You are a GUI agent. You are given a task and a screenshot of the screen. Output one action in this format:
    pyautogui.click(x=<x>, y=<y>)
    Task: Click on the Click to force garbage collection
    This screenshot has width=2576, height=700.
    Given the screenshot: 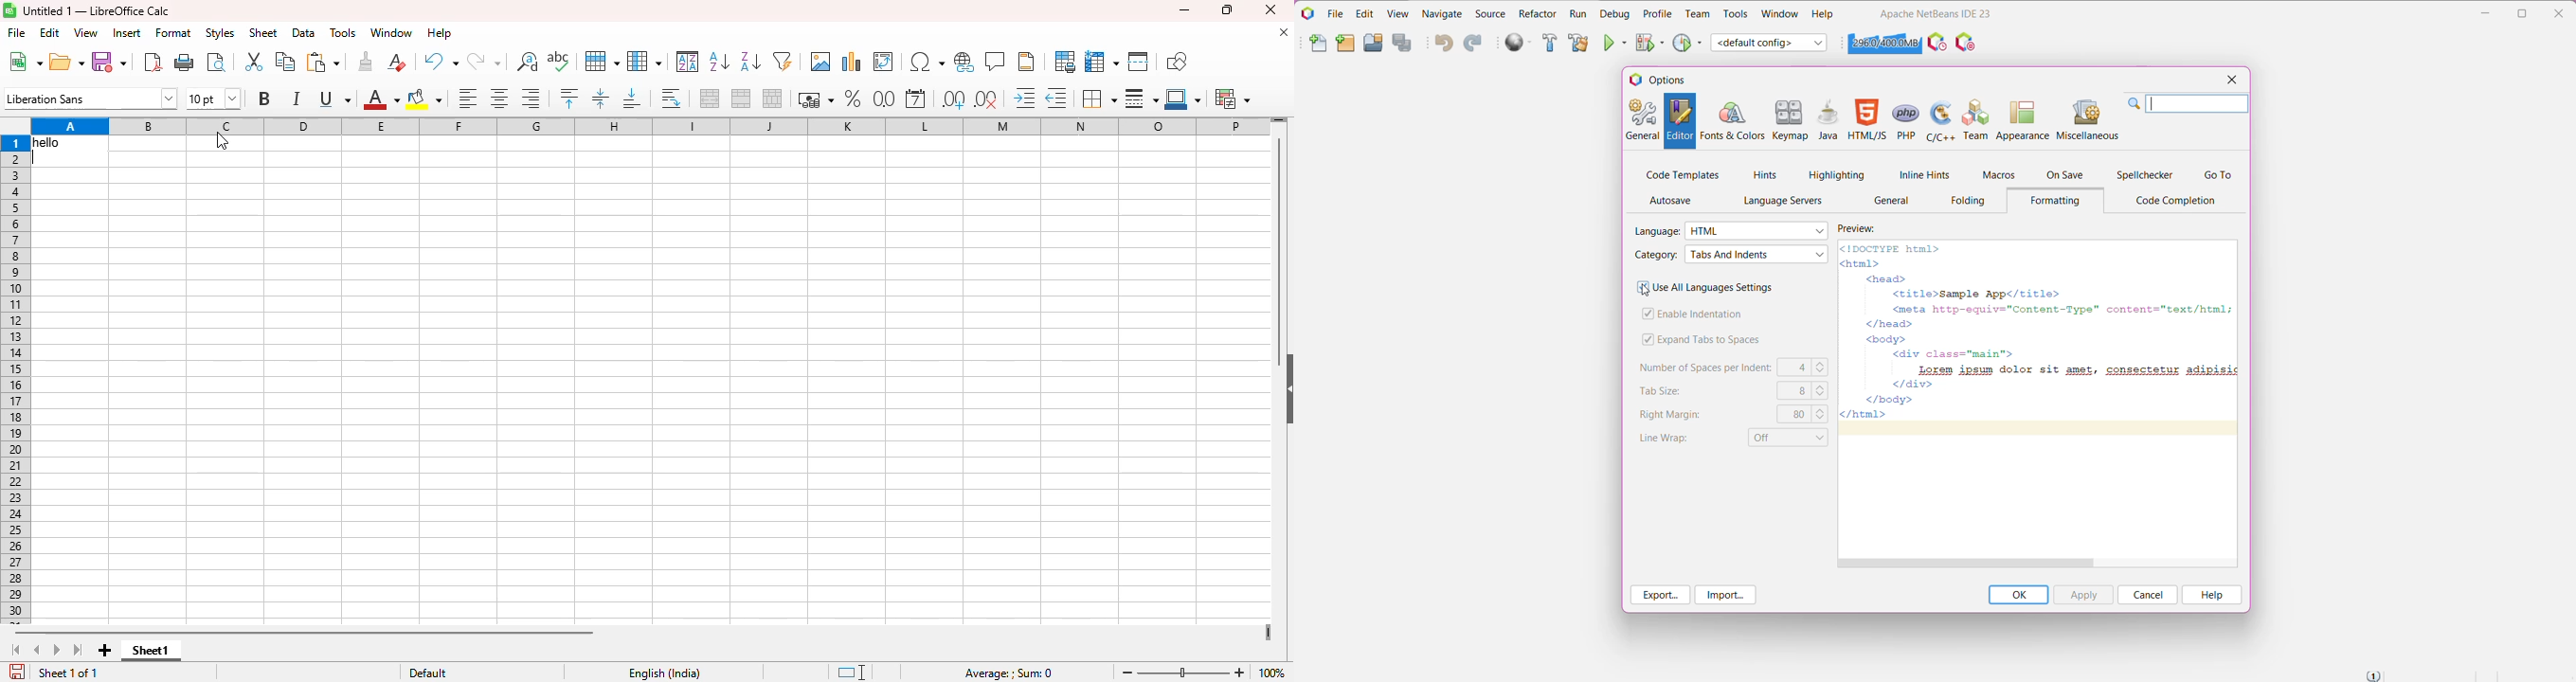 What is the action you would take?
    pyautogui.click(x=1885, y=43)
    